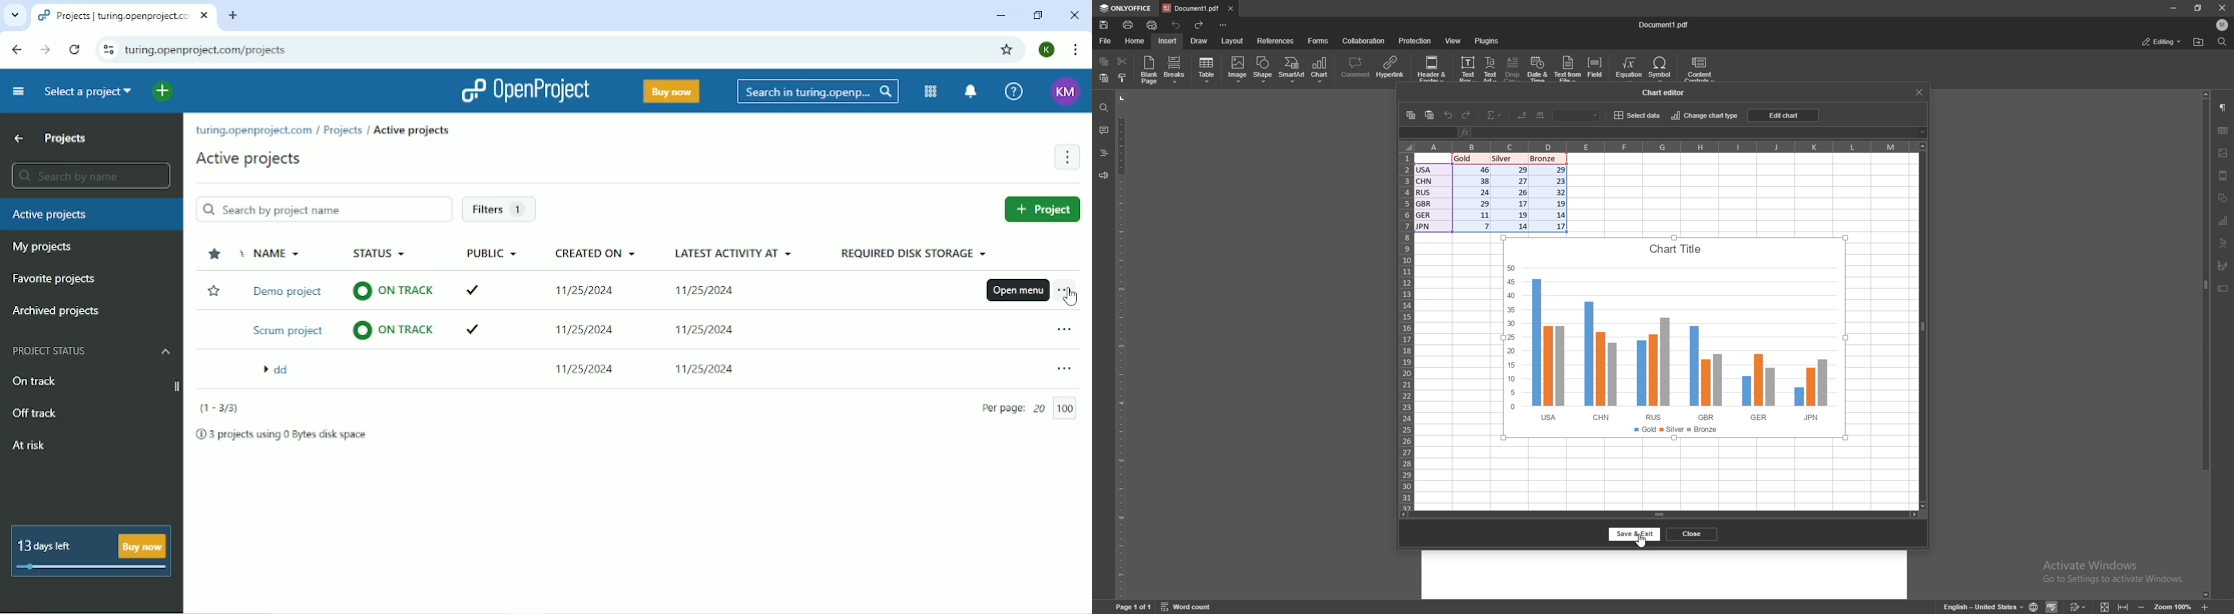 This screenshot has height=616, width=2240. What do you see at coordinates (207, 51) in the screenshot?
I see `turing.openproject.com/projects` at bounding box center [207, 51].